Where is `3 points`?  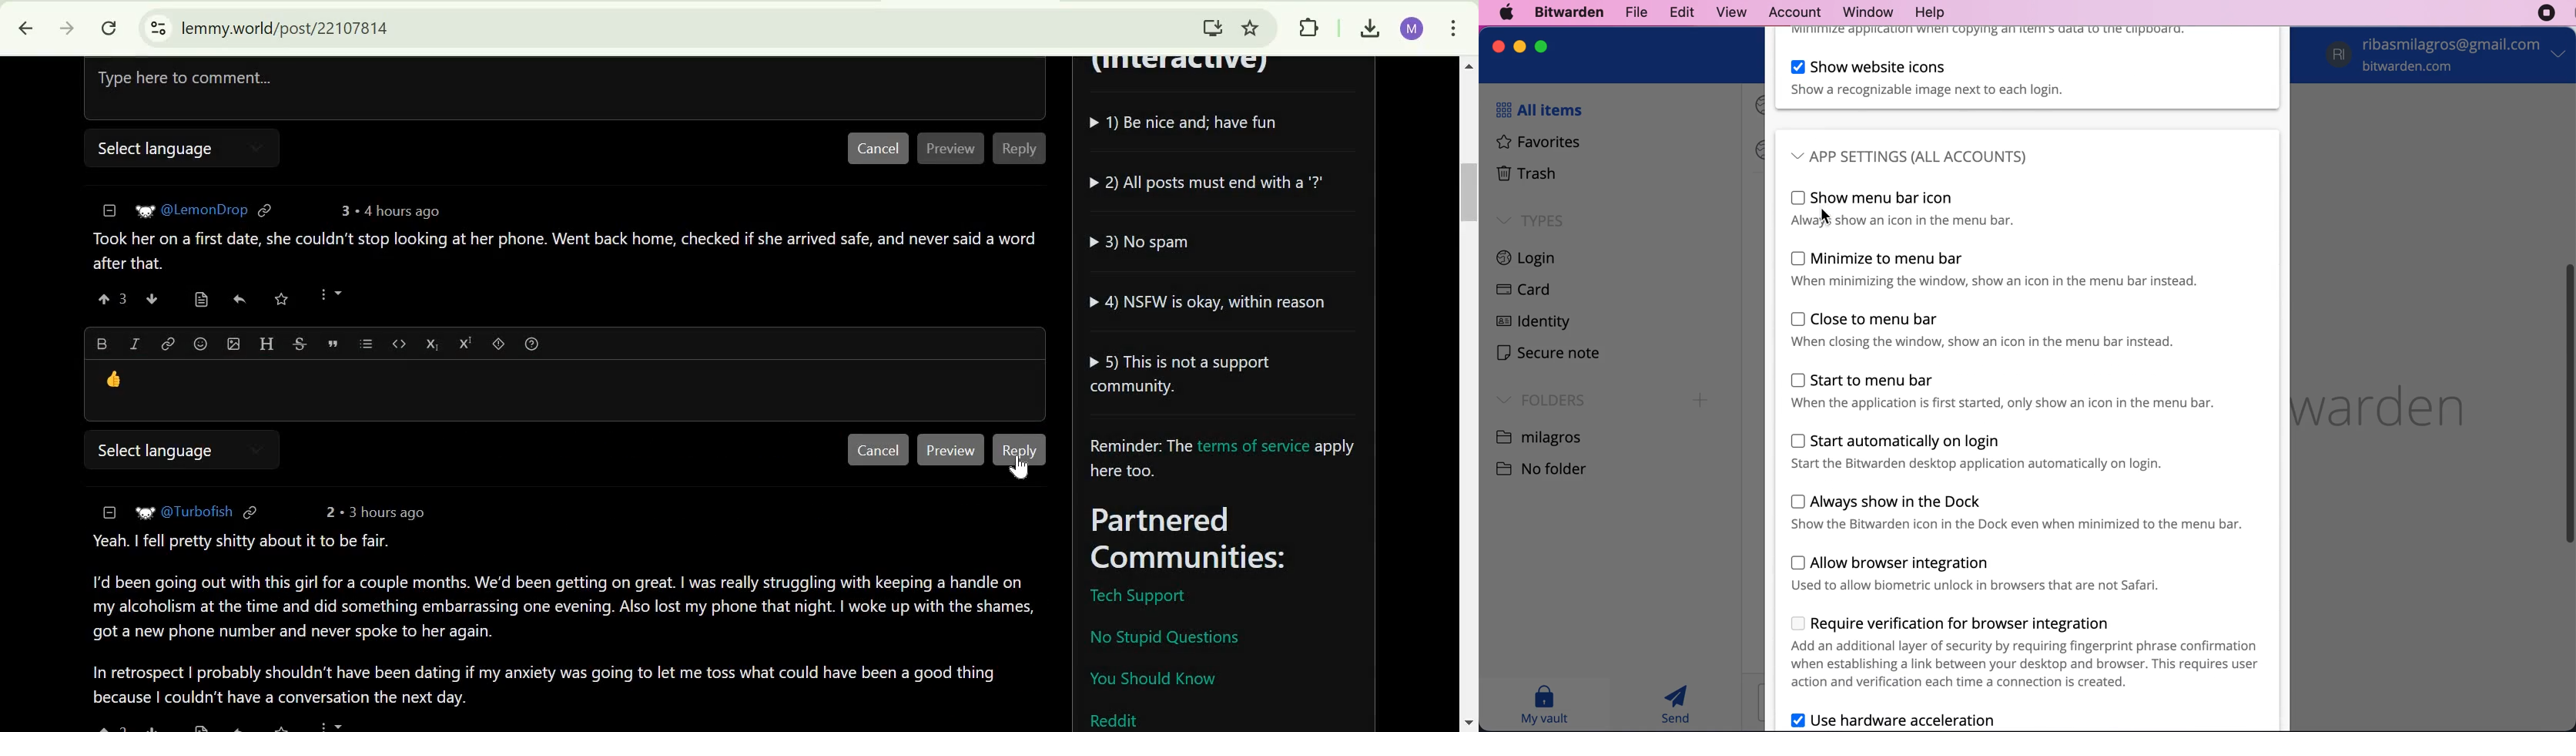 3 points is located at coordinates (342, 210).